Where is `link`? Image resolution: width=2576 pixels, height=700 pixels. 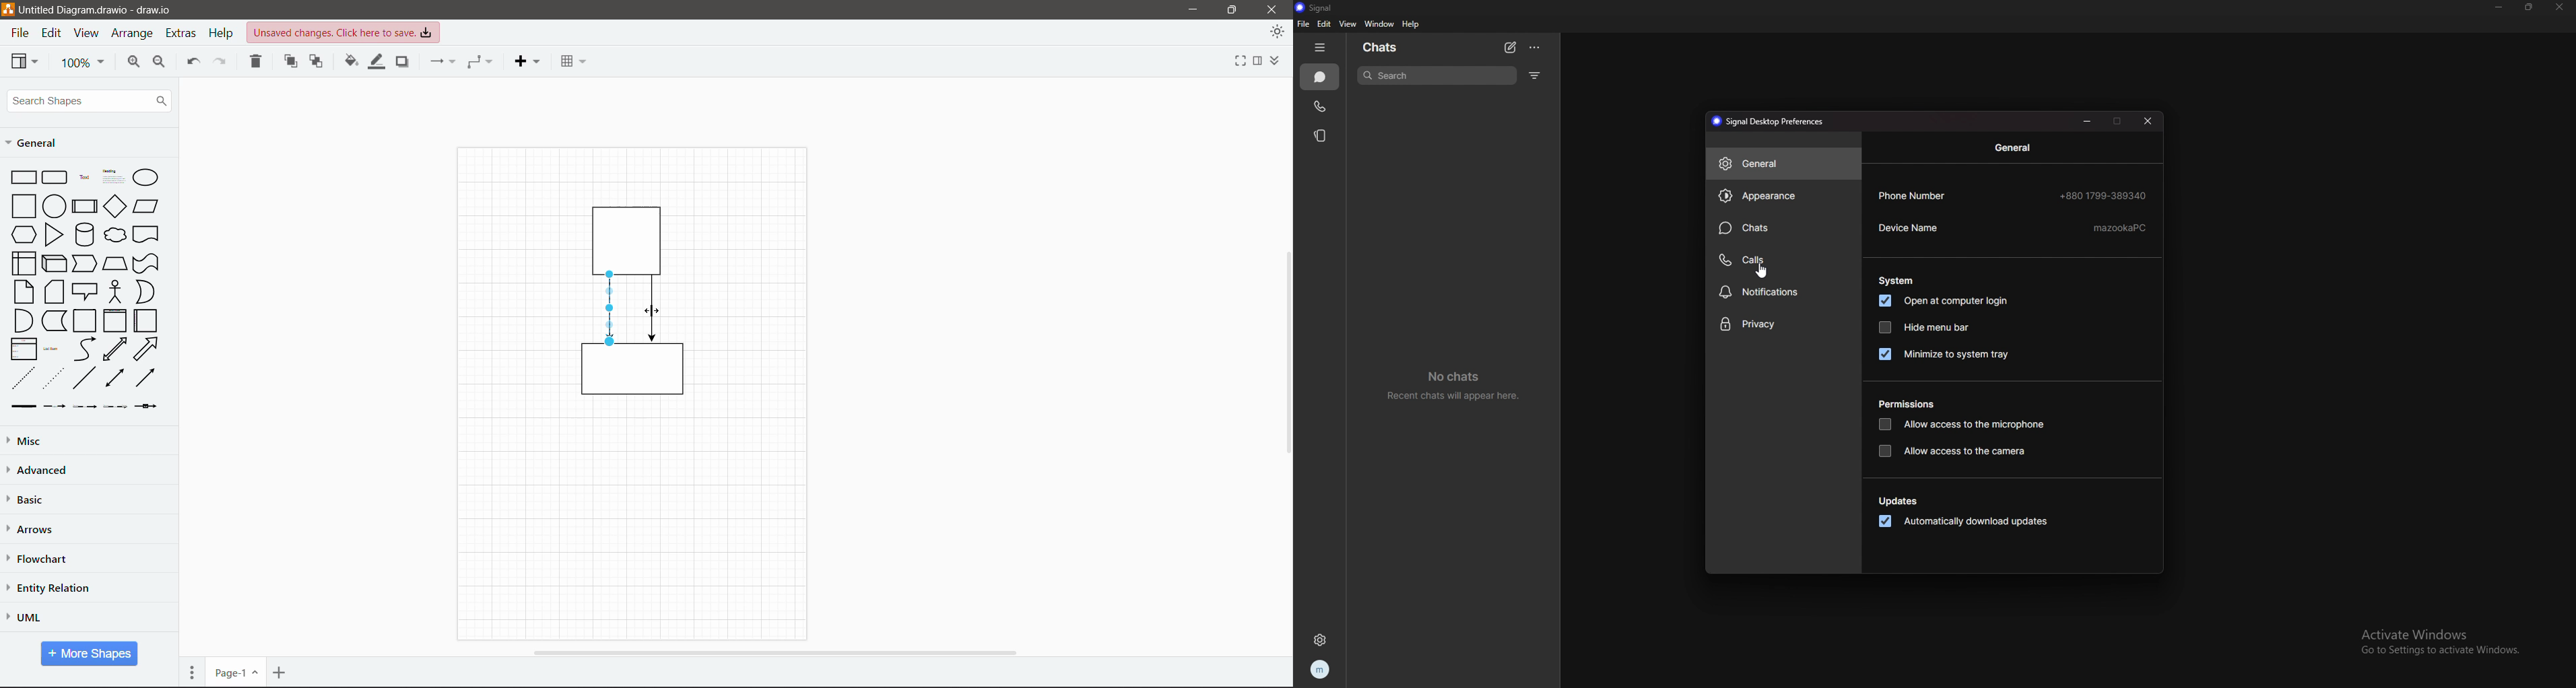
link is located at coordinates (21, 407).